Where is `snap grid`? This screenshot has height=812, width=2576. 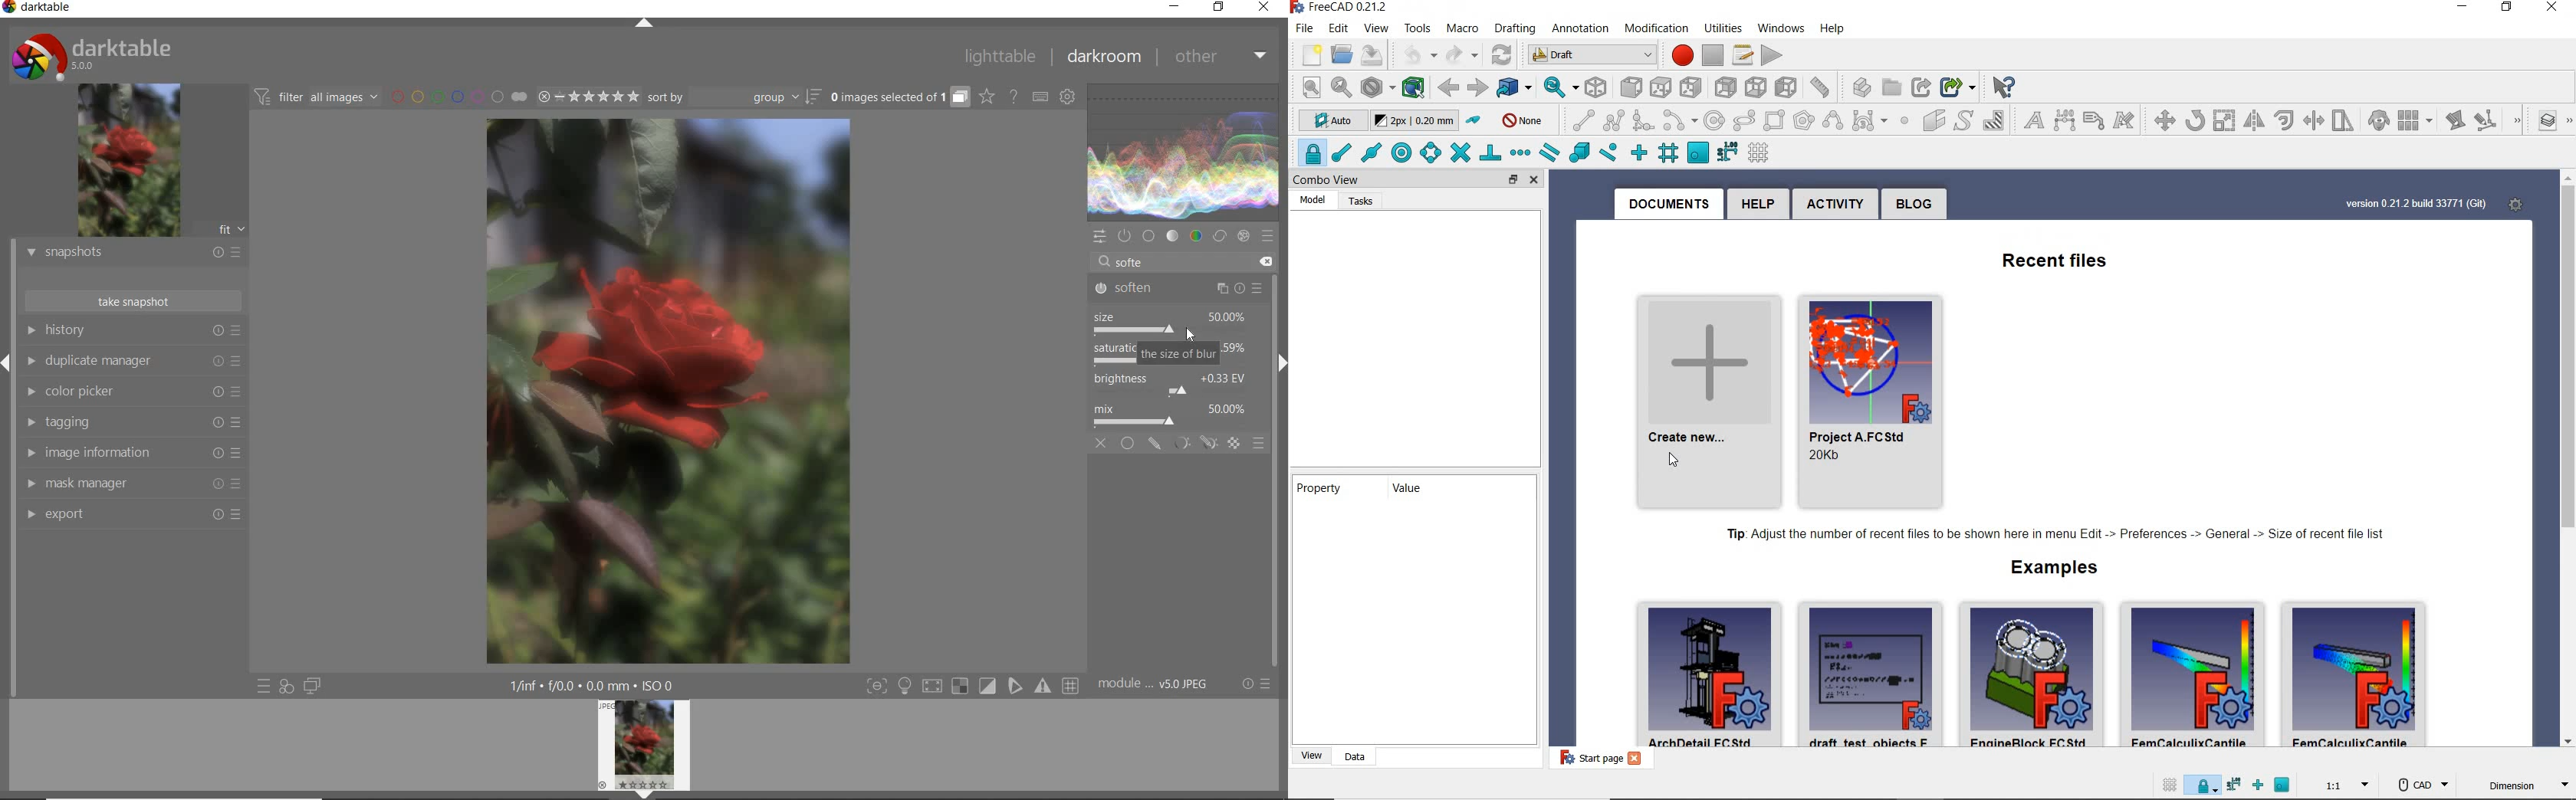 snap grid is located at coordinates (1669, 152).